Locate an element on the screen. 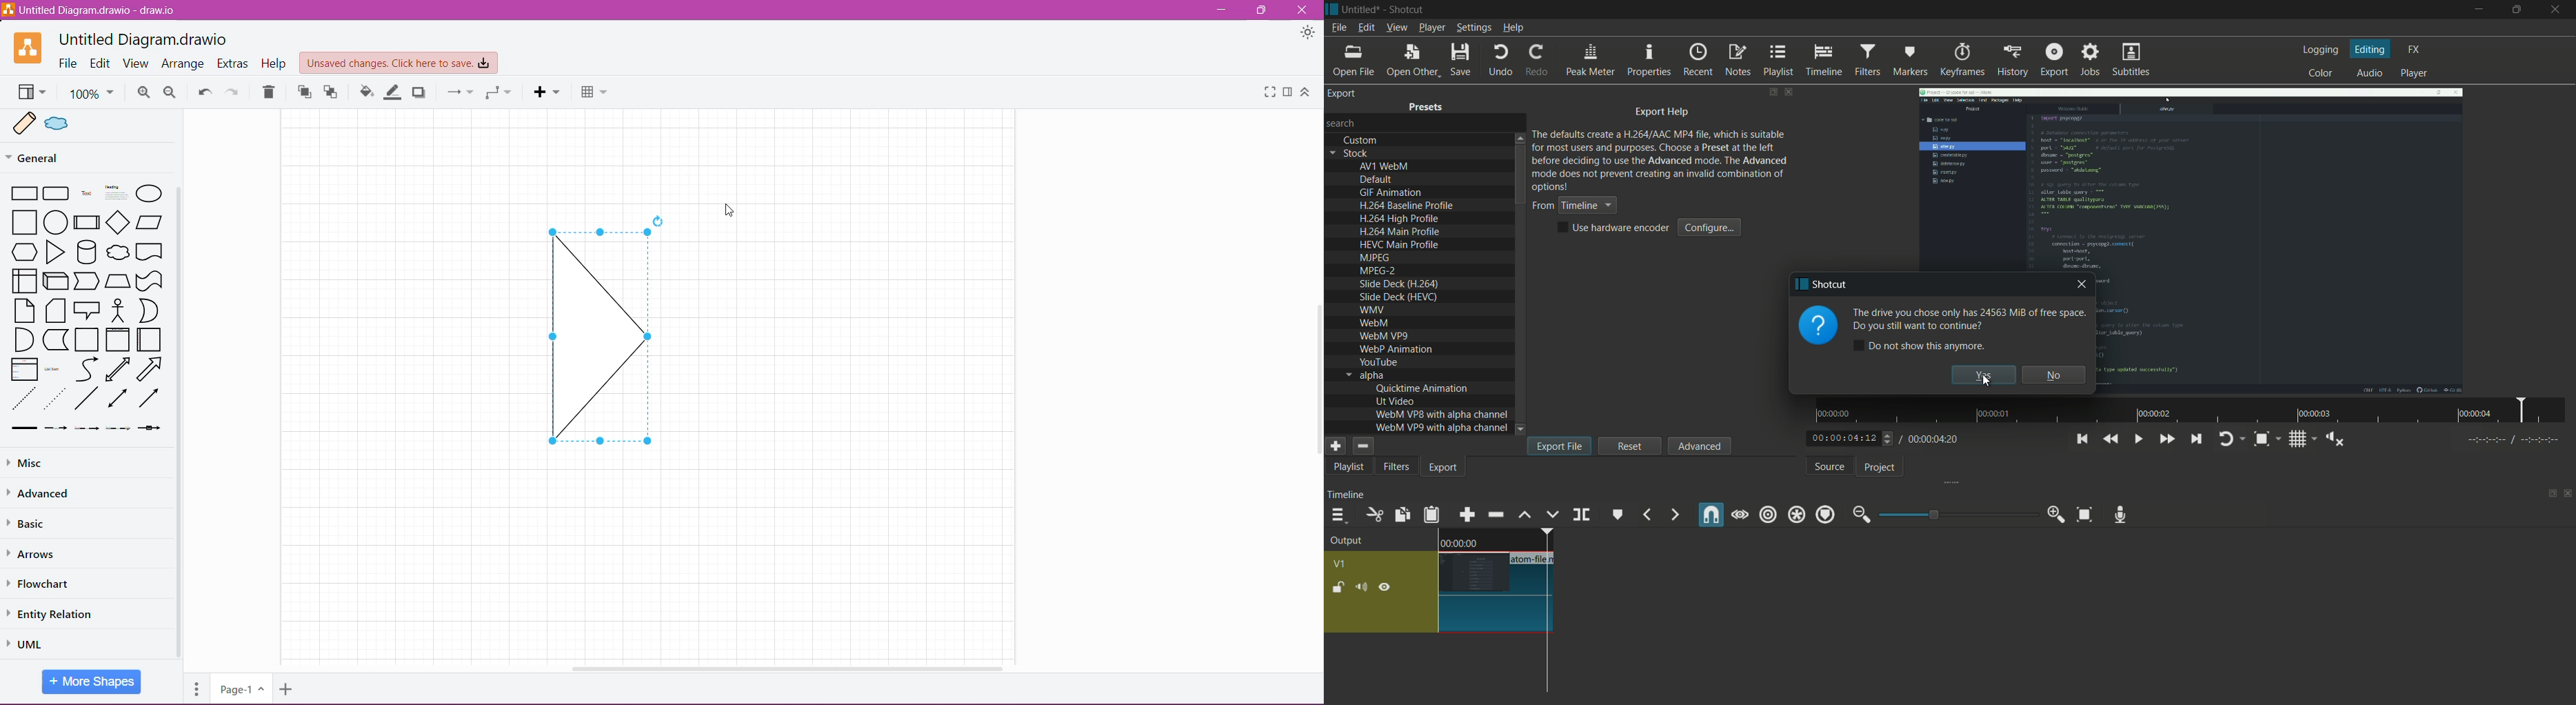 The image size is (2576, 728). To Back is located at coordinates (331, 92).